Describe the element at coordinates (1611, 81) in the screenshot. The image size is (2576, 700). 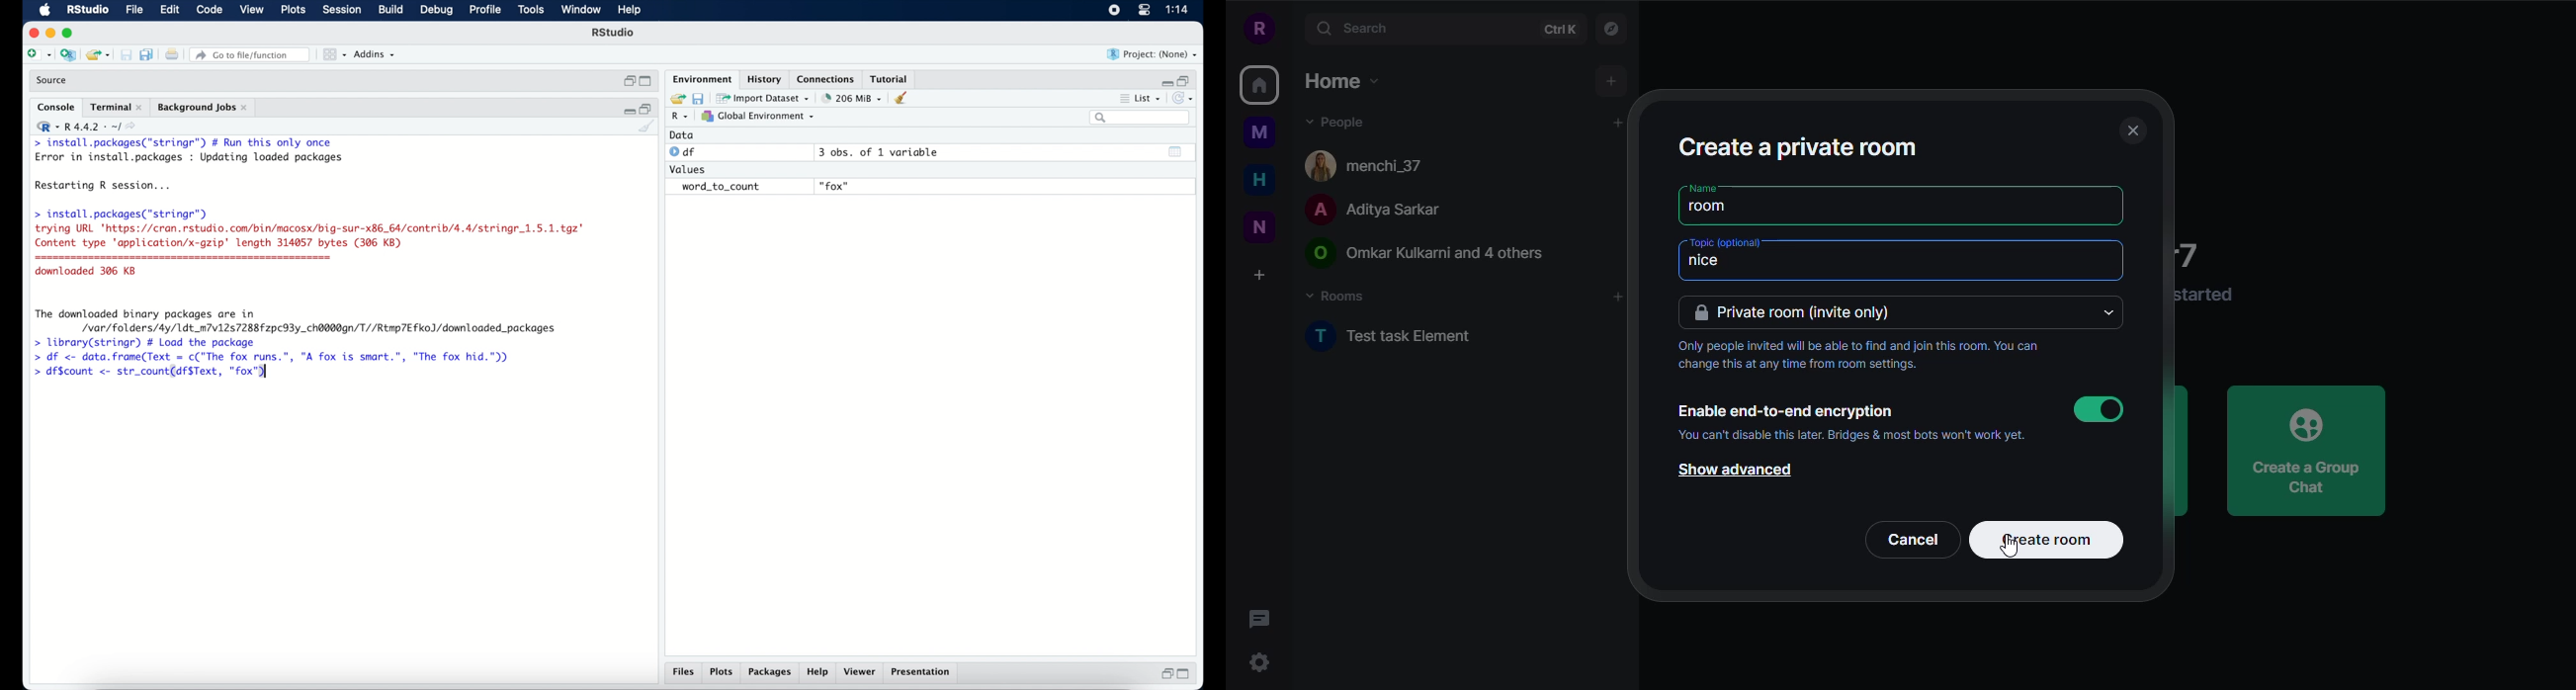
I see `add` at that location.